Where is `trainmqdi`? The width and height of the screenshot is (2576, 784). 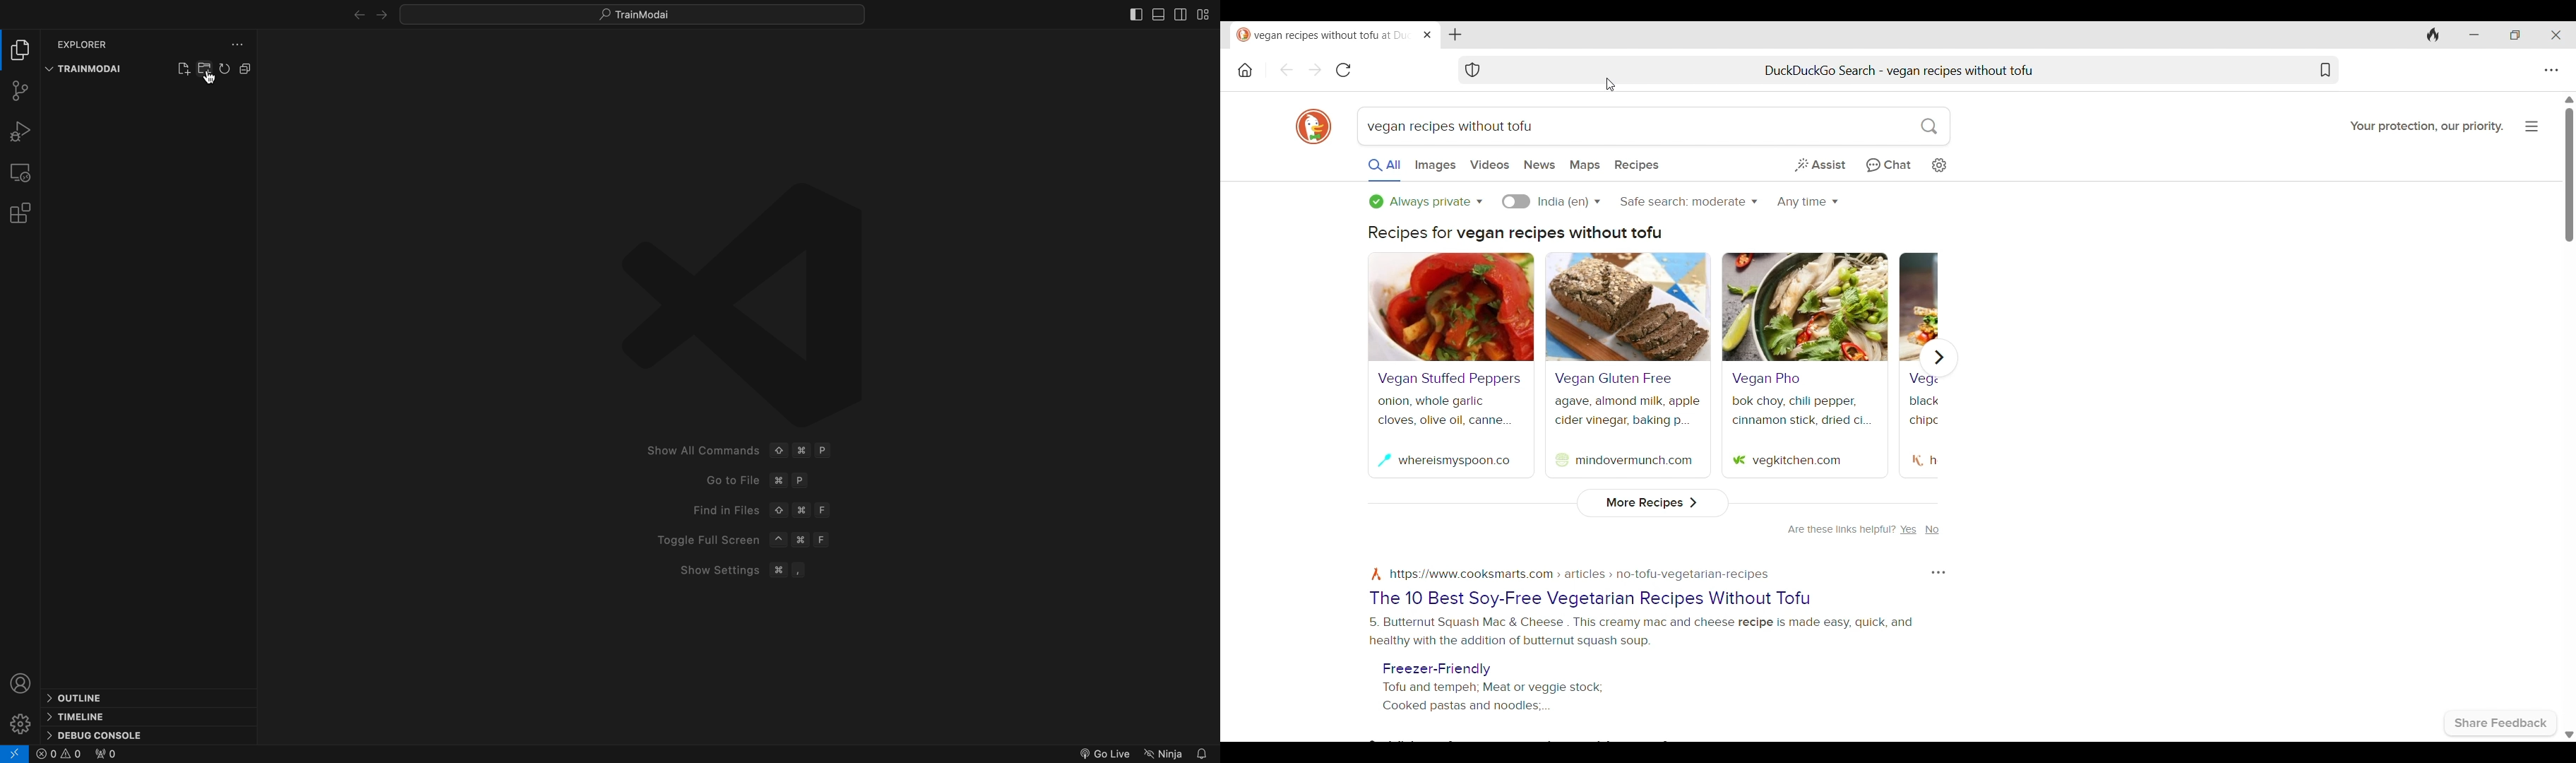
trainmqdi is located at coordinates (86, 69).